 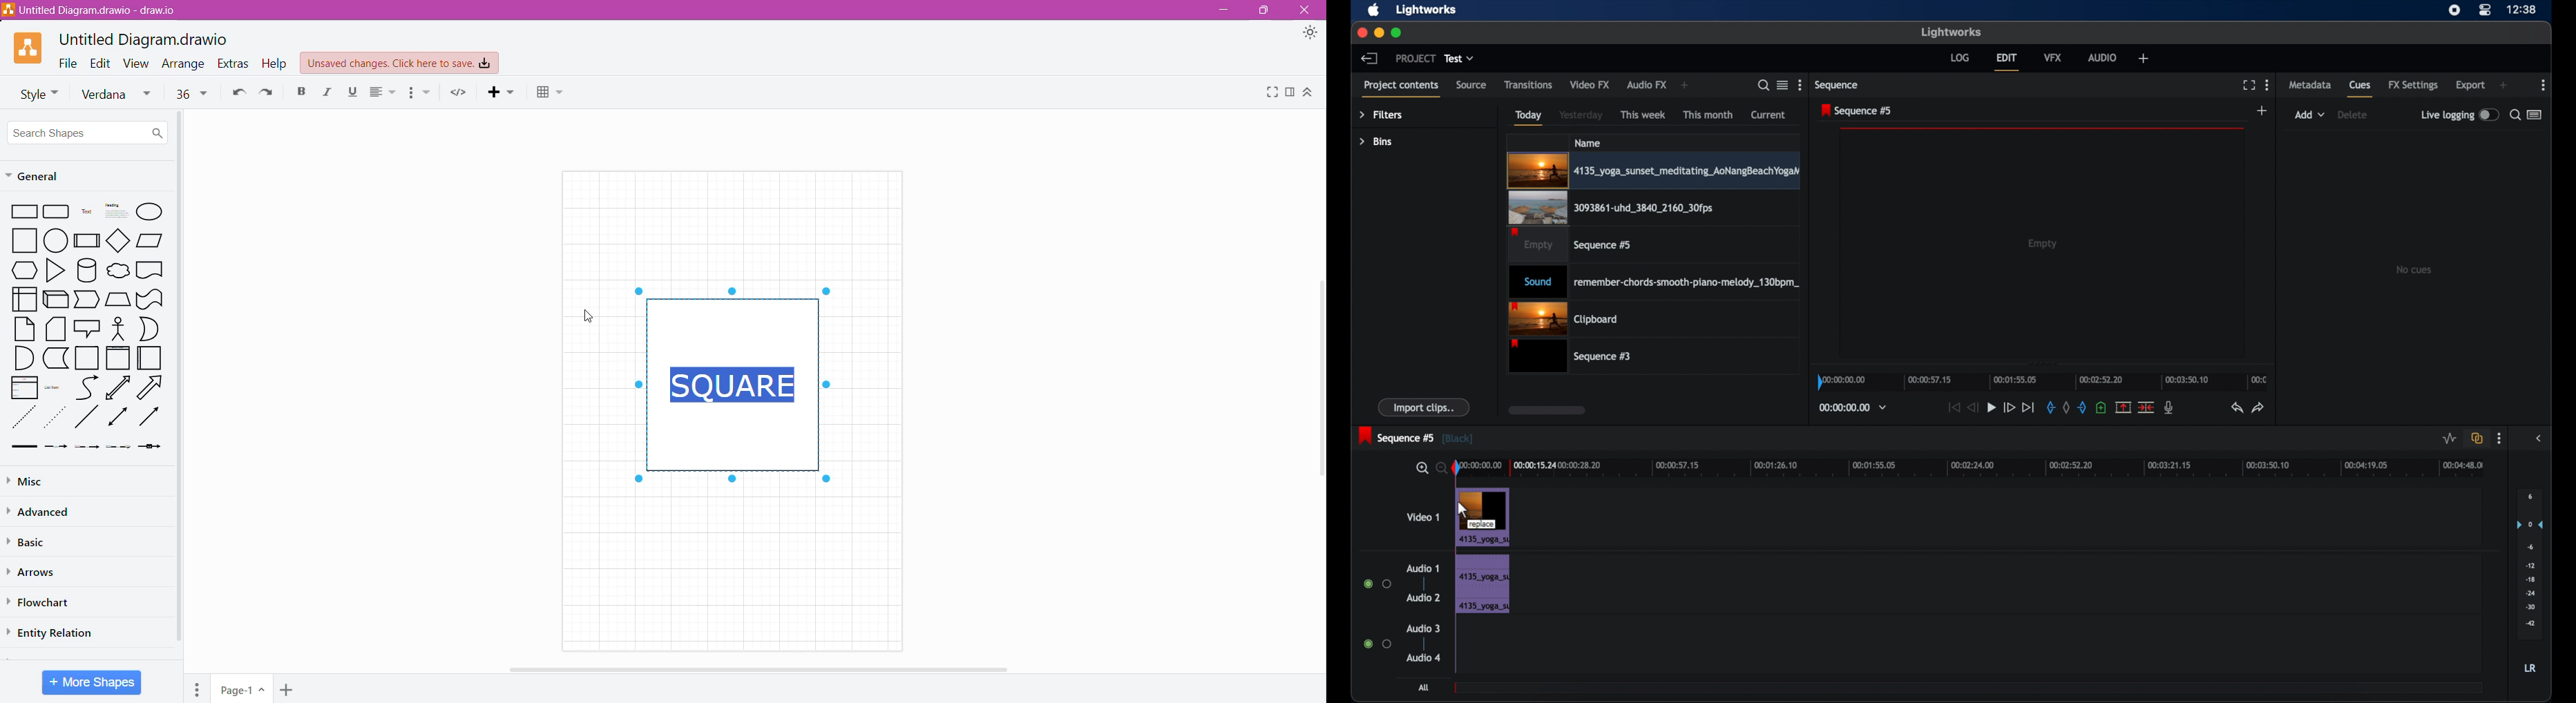 I want to click on video clip, so click(x=1610, y=208).